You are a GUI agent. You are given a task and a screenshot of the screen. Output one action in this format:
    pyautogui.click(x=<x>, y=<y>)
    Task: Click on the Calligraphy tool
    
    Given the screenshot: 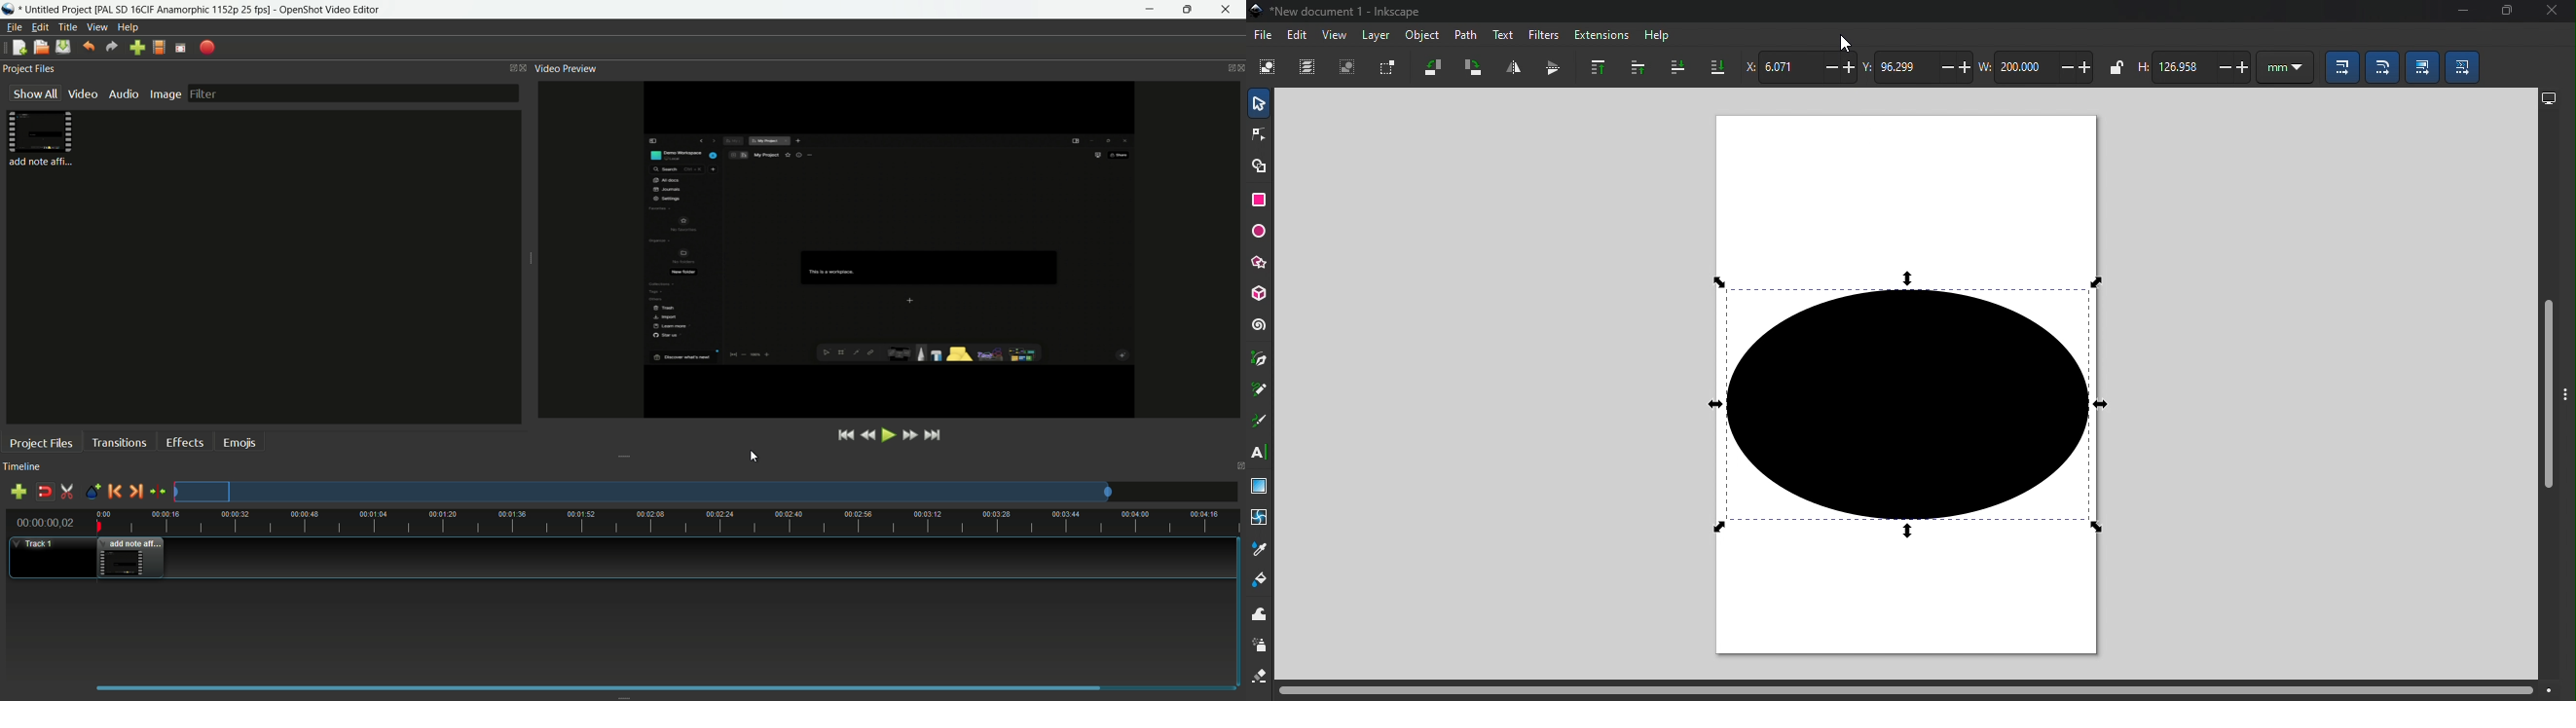 What is the action you would take?
    pyautogui.click(x=1259, y=421)
    